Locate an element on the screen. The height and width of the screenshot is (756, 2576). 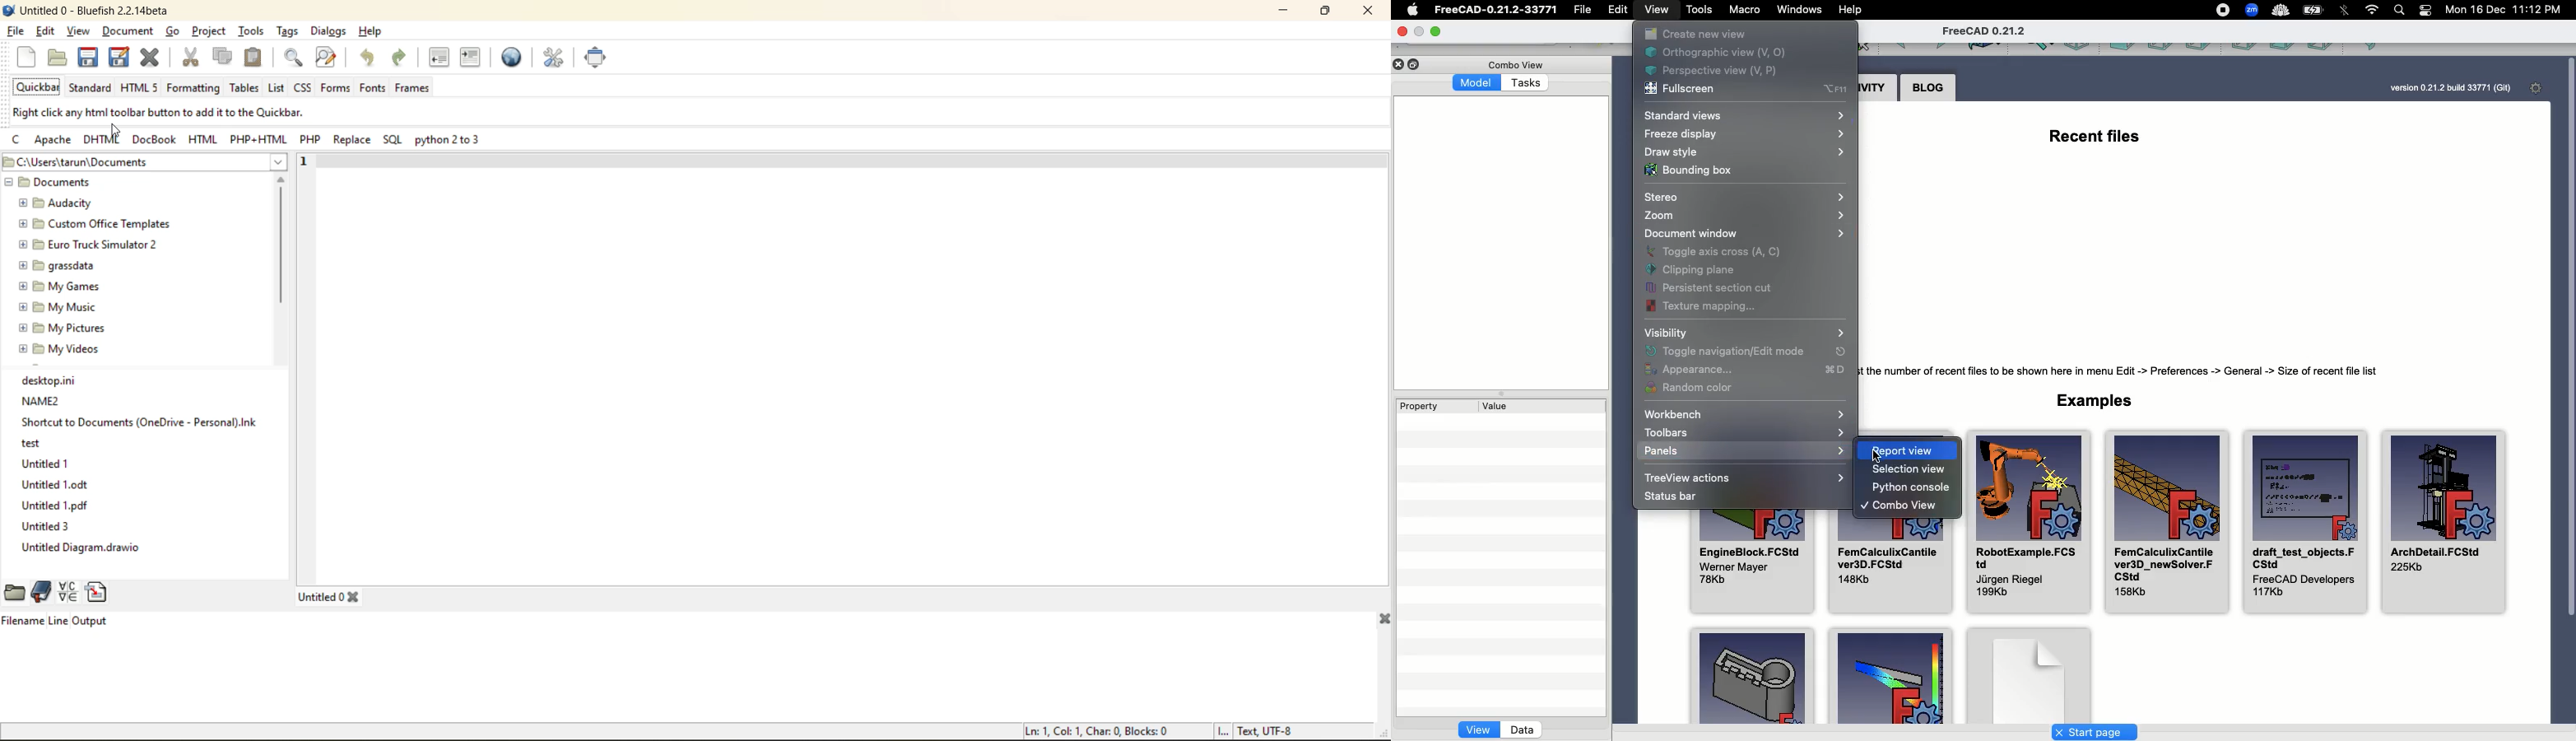
Stereo is located at coordinates (1747, 195).